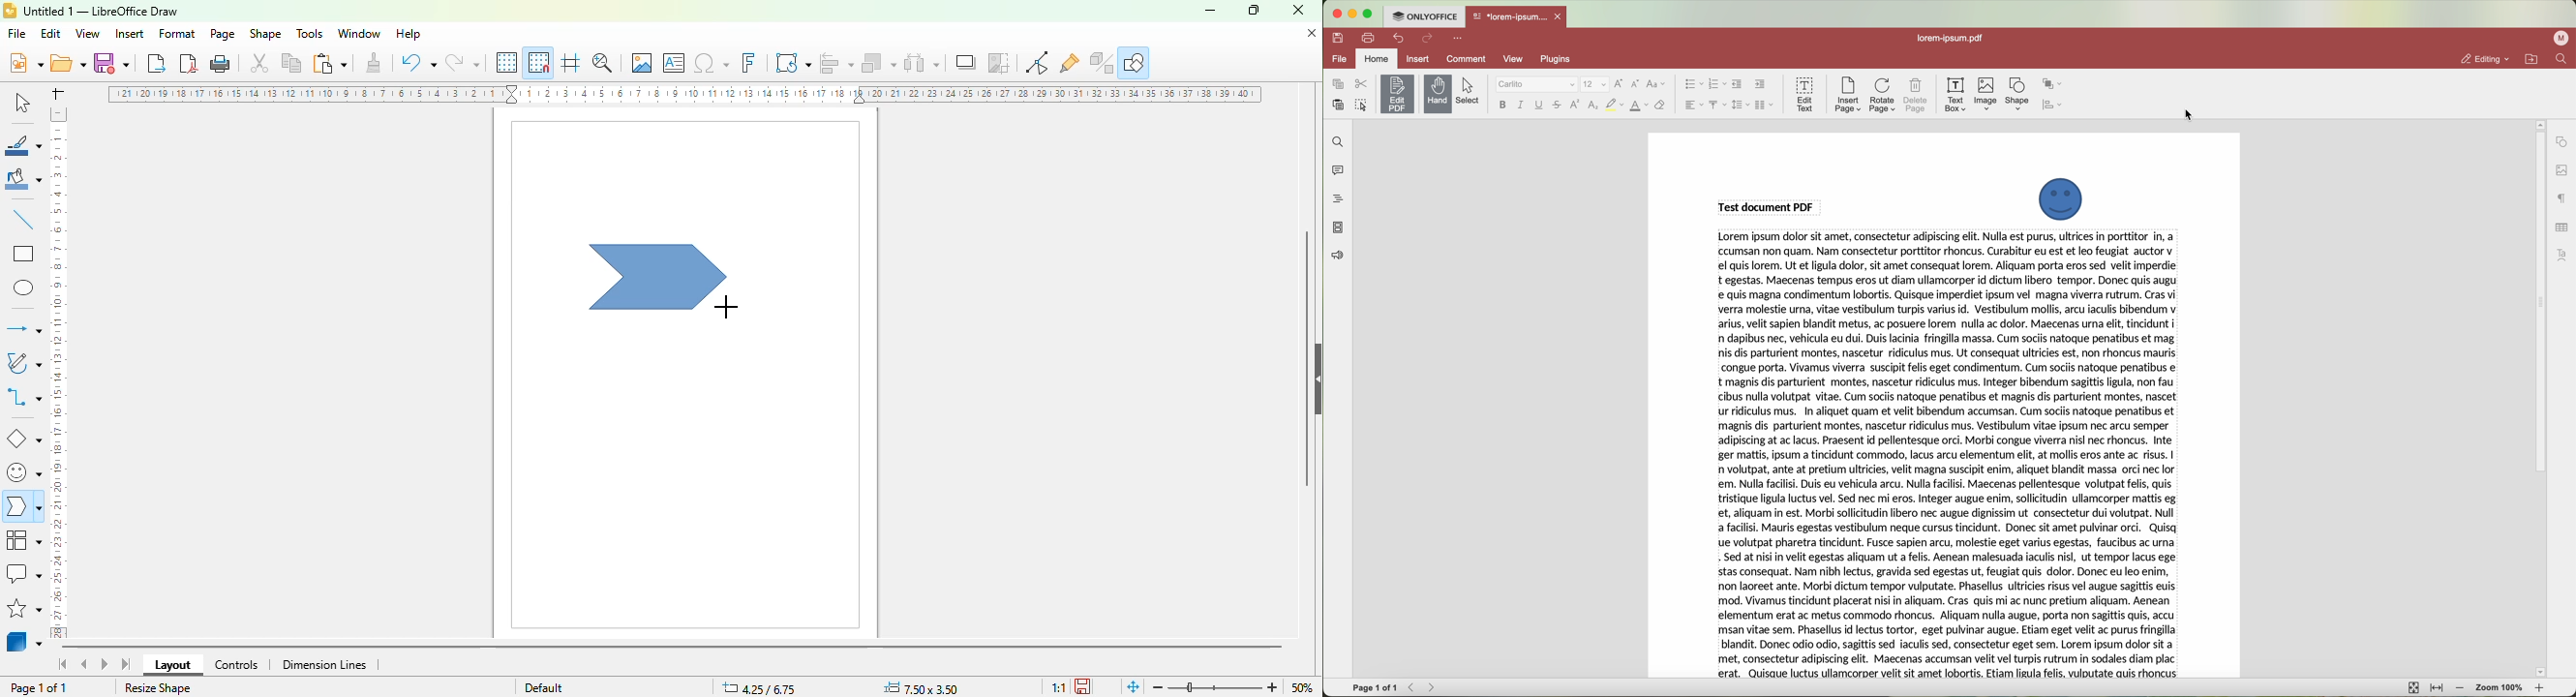 The height and width of the screenshot is (700, 2576). I want to click on fill color, so click(24, 179).